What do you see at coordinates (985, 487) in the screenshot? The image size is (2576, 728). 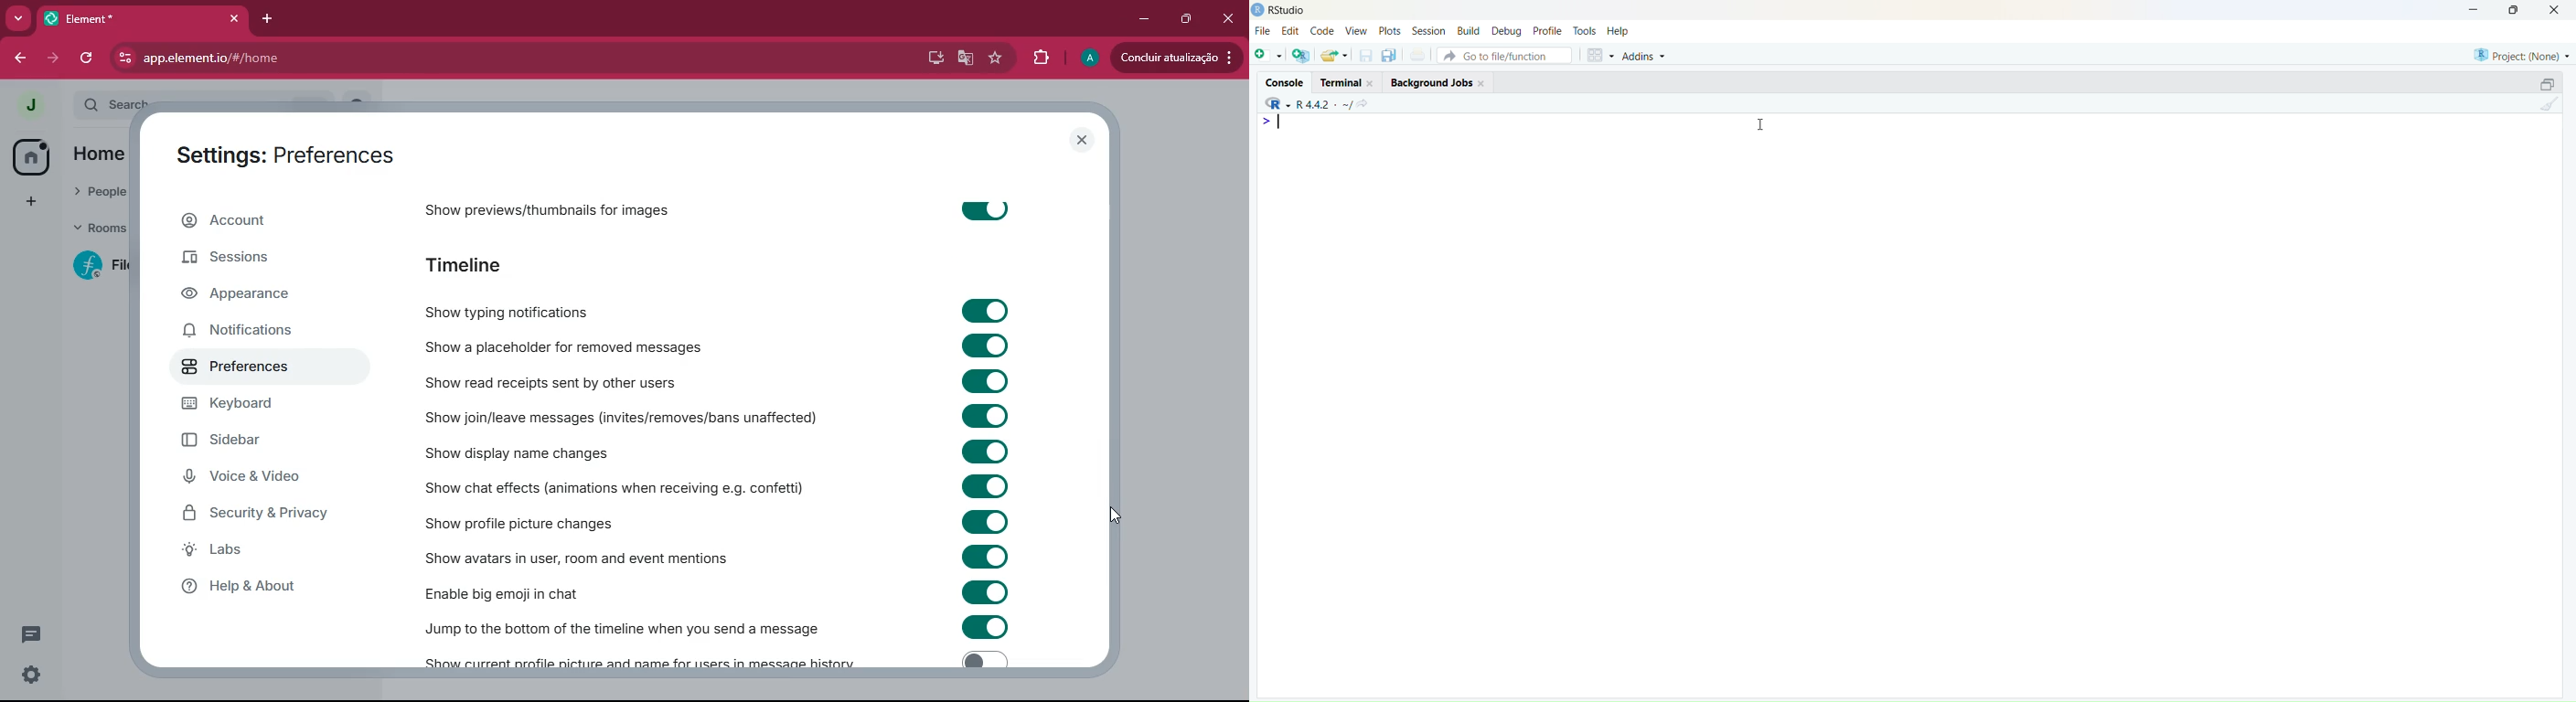 I see `toggle on ` at bounding box center [985, 487].